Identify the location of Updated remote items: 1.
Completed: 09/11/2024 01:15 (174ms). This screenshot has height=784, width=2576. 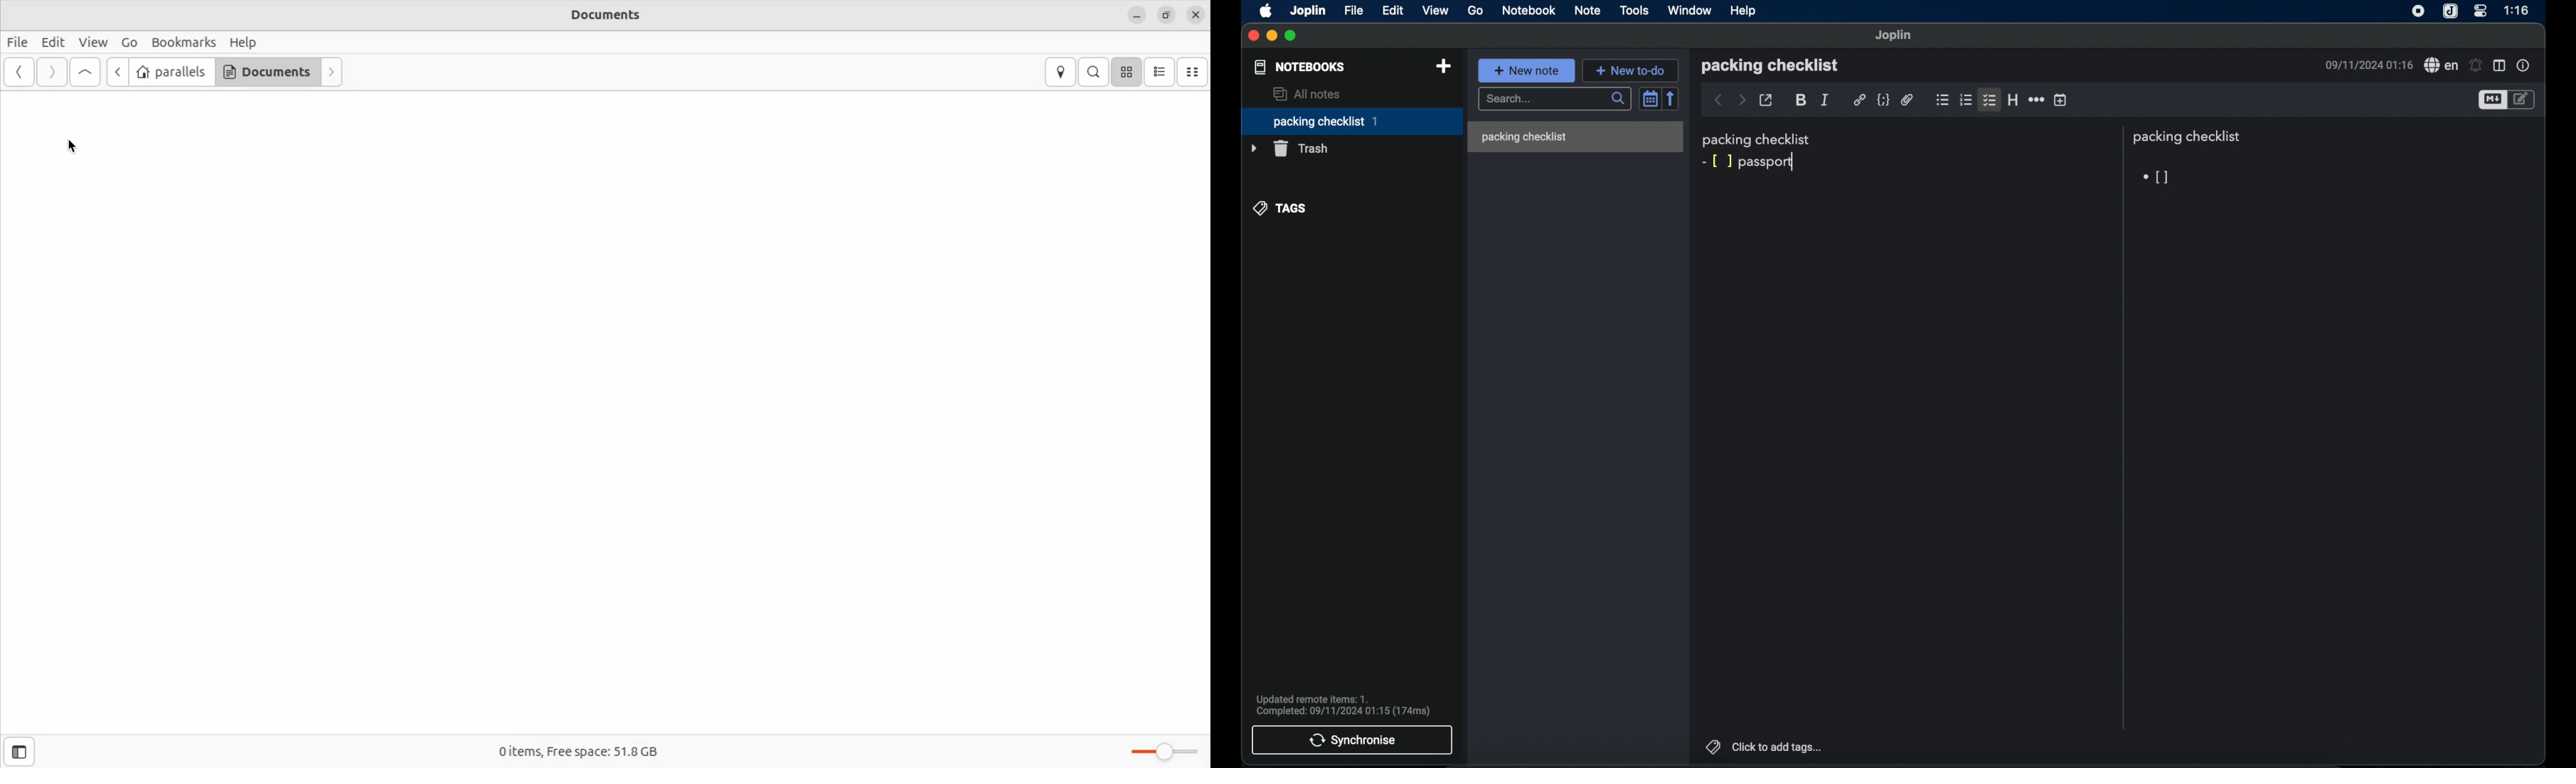
(1347, 704).